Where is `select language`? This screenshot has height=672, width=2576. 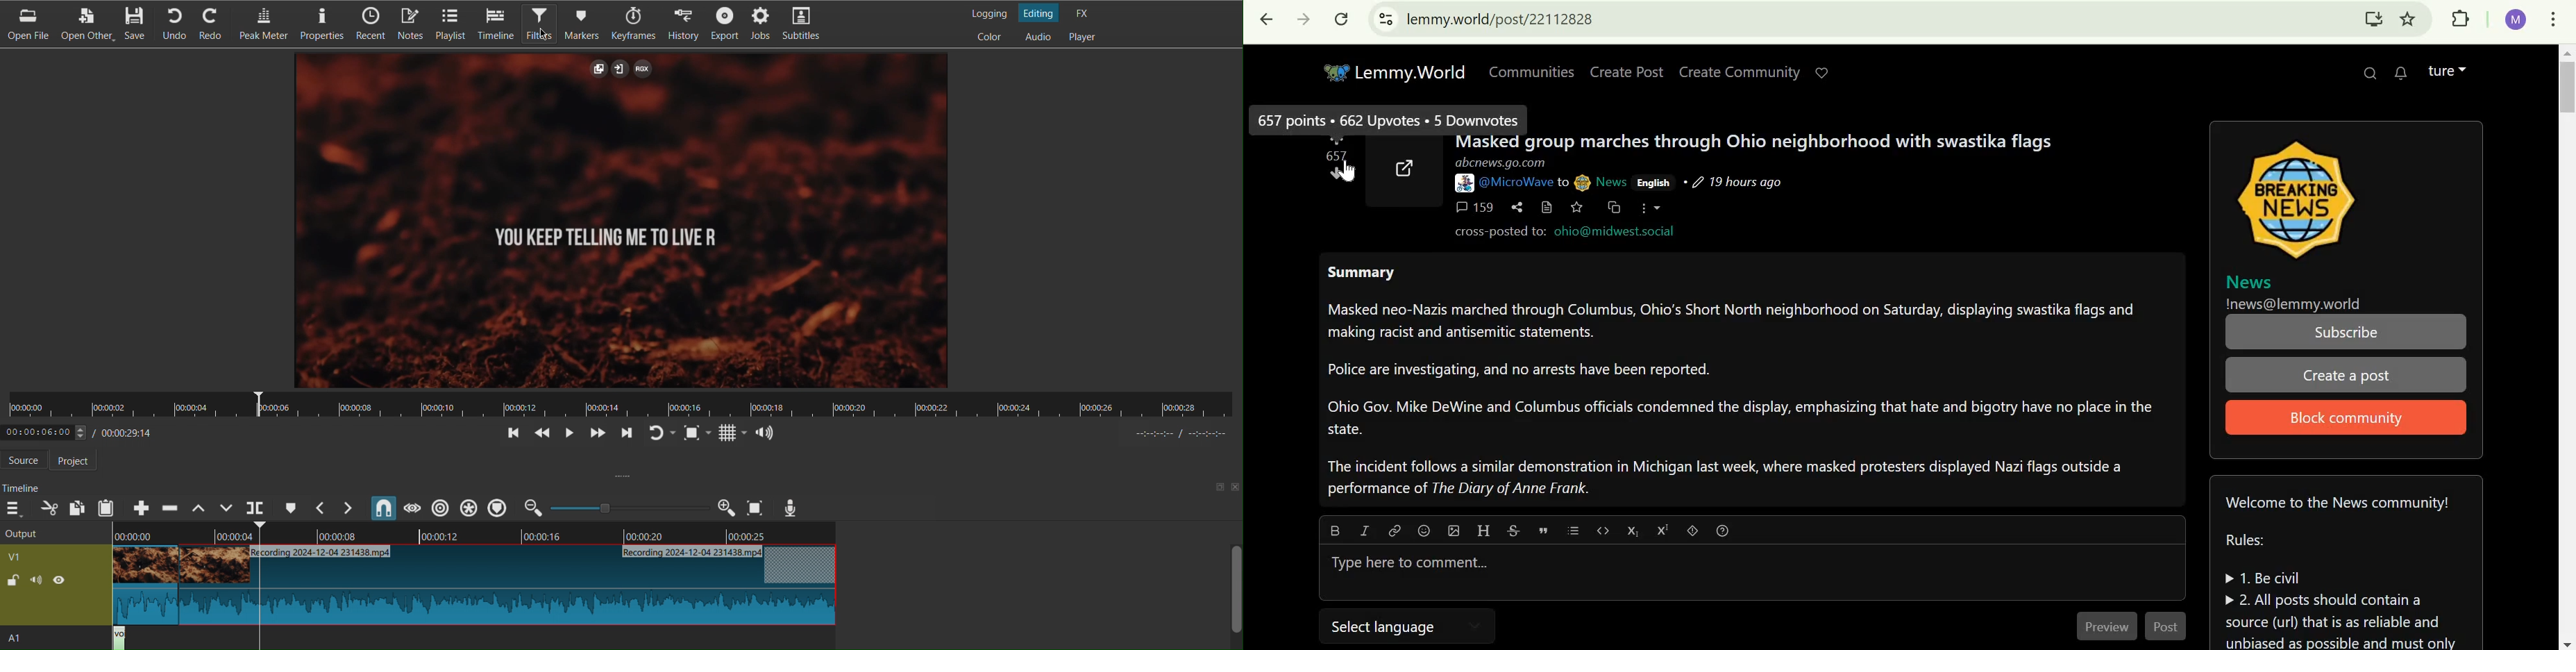
select language is located at coordinates (1388, 627).